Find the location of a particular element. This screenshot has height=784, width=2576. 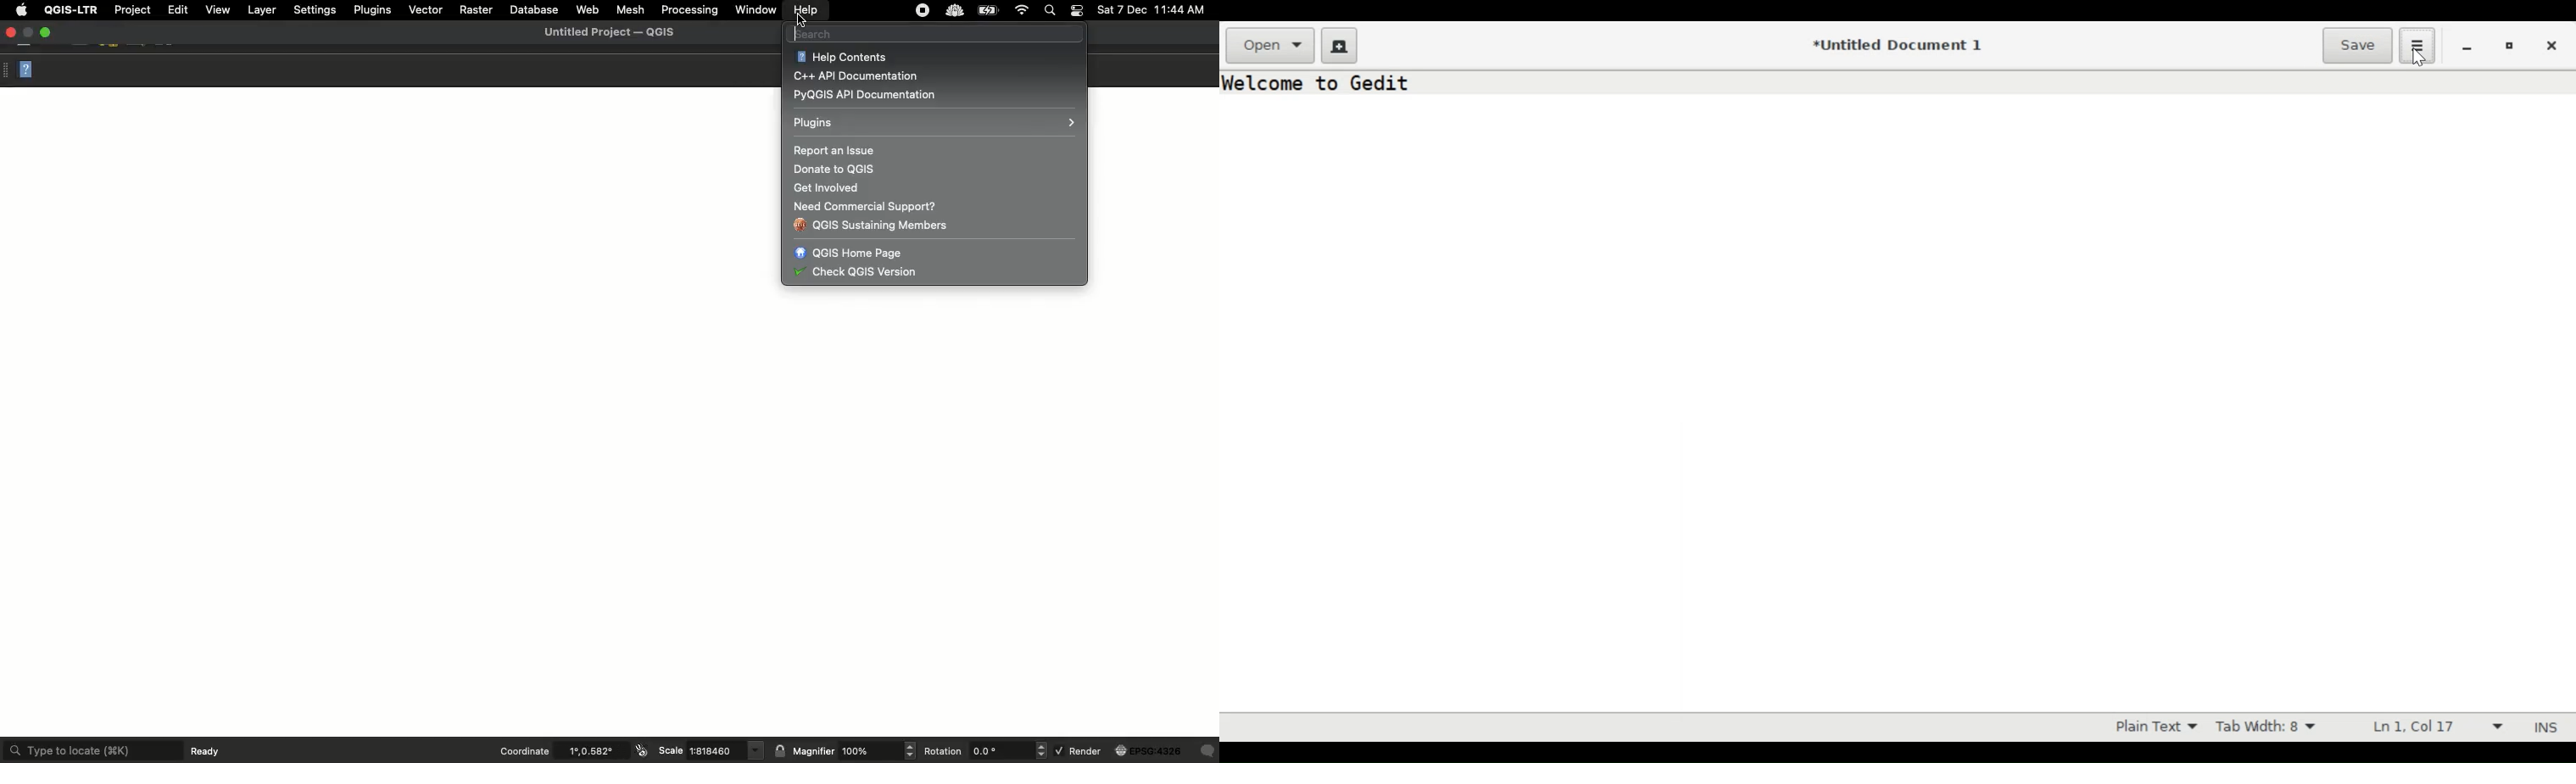

Need commercial support is located at coordinates (866, 207).